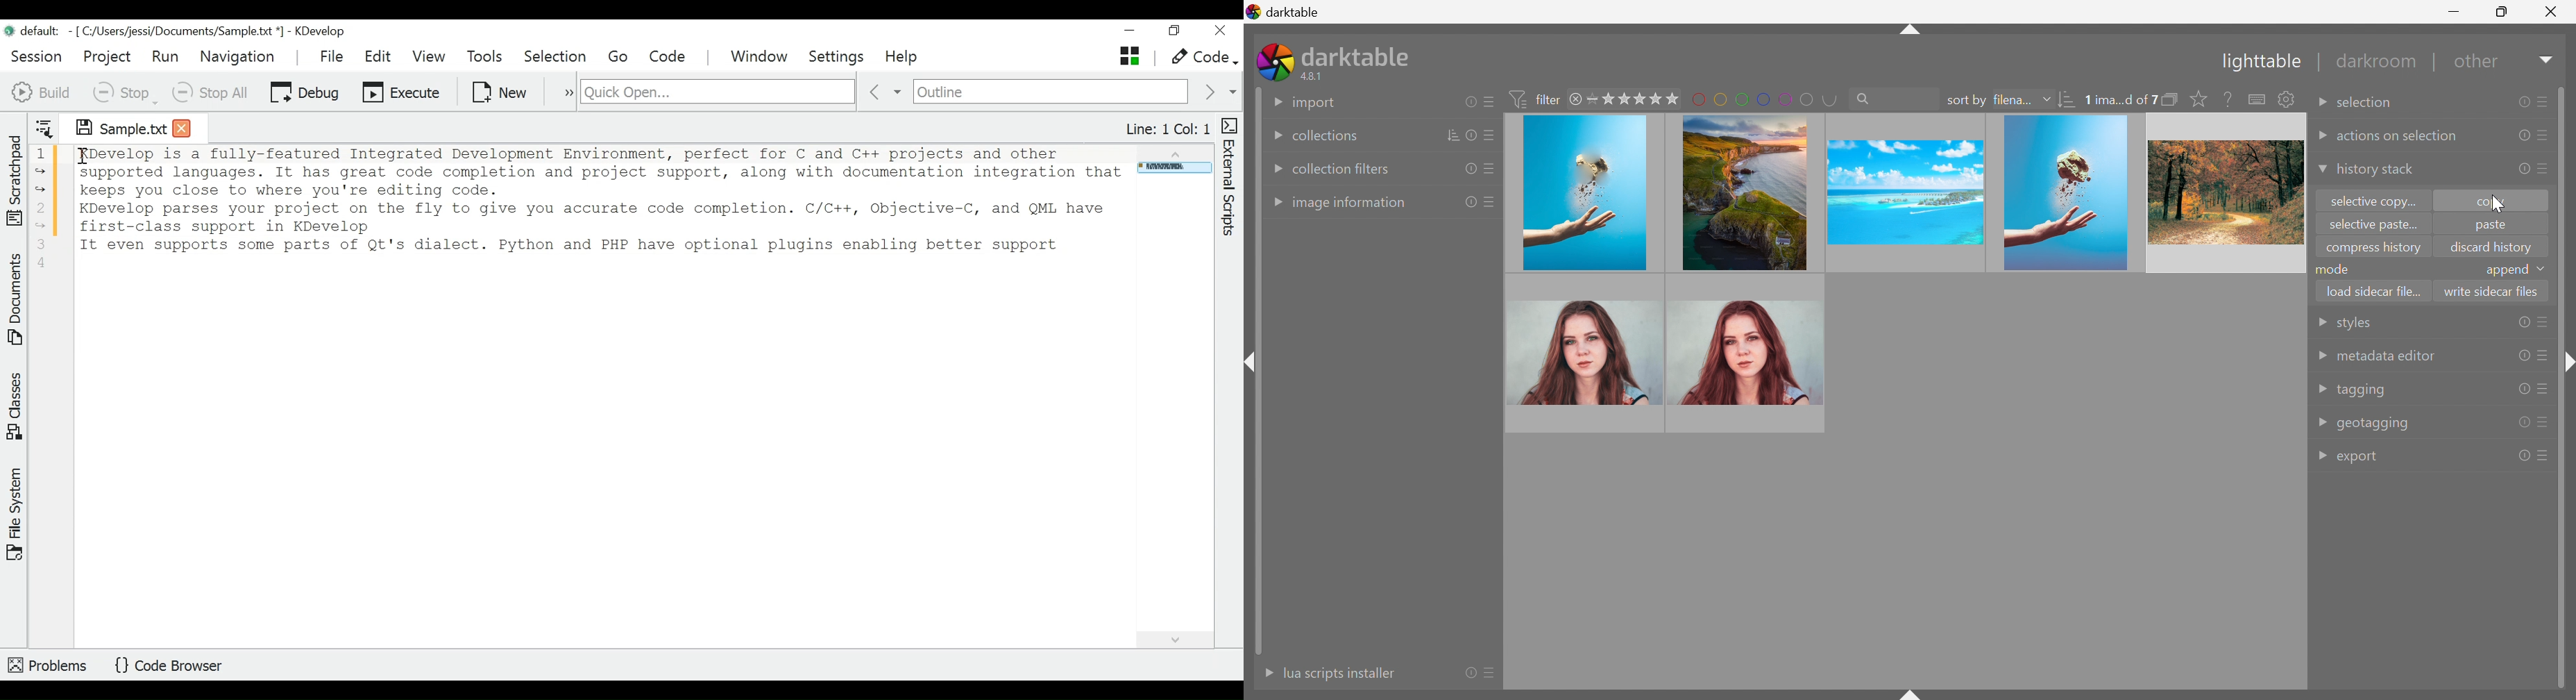 This screenshot has width=2576, height=700. Describe the element at coordinates (1342, 169) in the screenshot. I see `collection filters` at that location.